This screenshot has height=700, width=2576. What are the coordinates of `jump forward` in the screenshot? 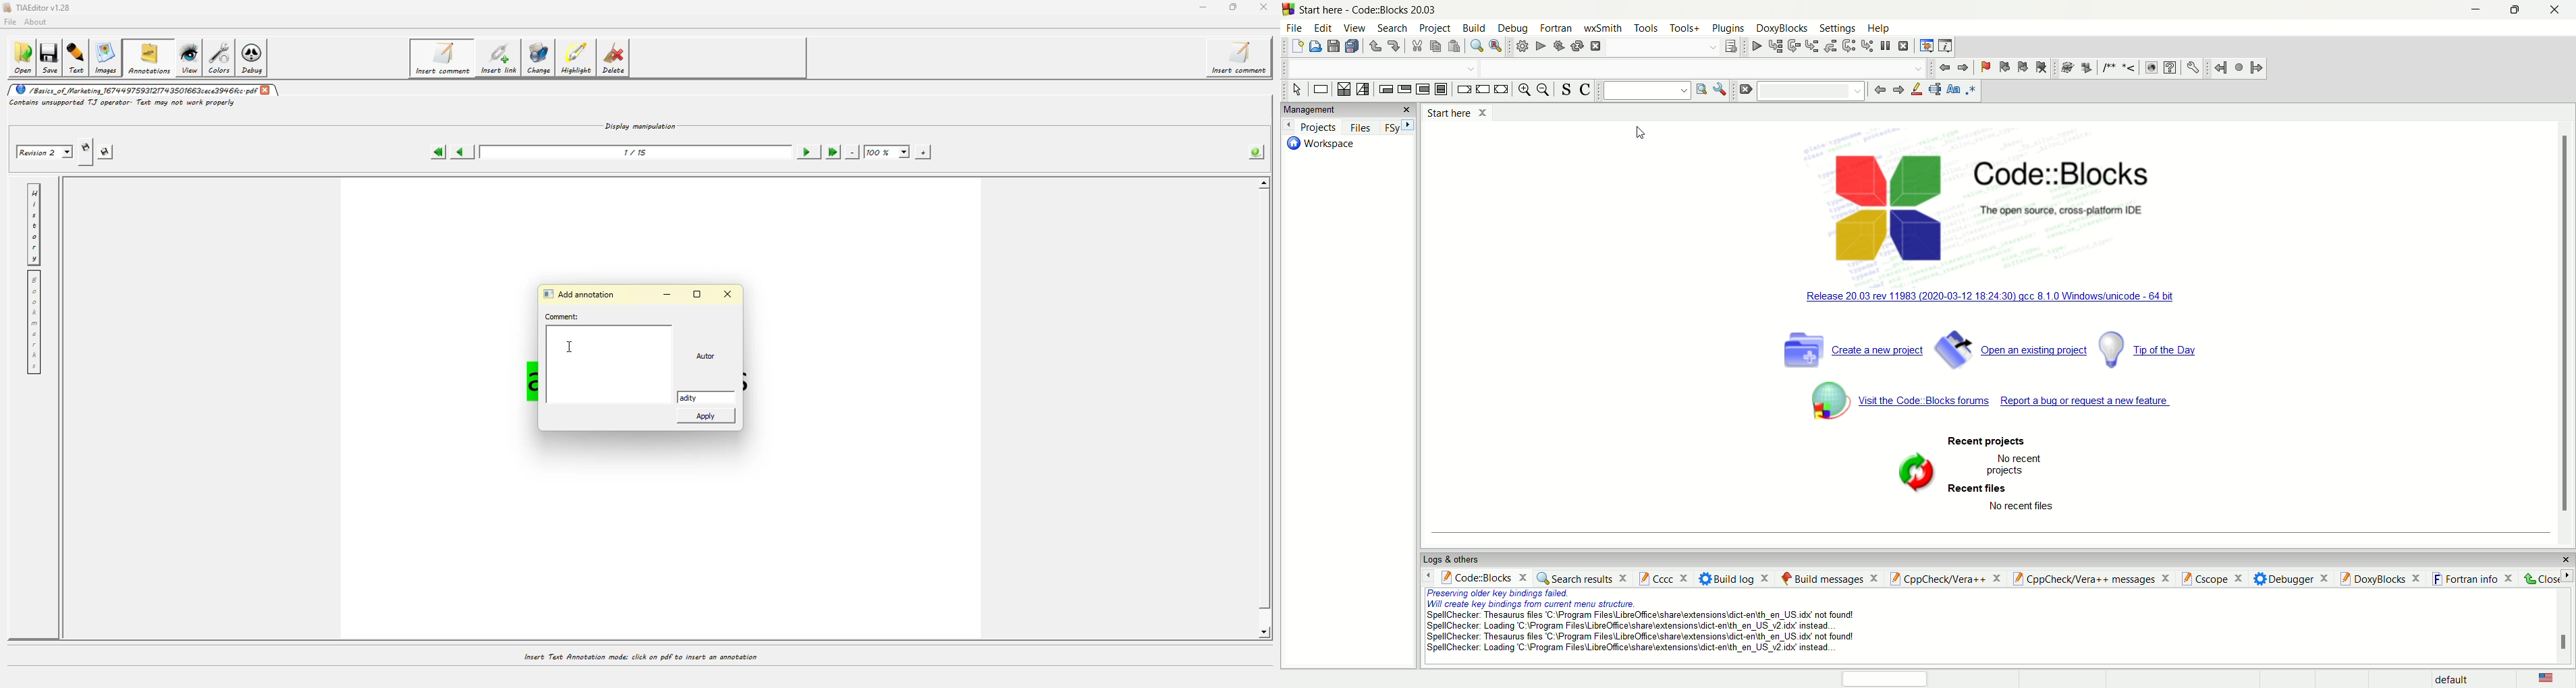 It's located at (1963, 67).